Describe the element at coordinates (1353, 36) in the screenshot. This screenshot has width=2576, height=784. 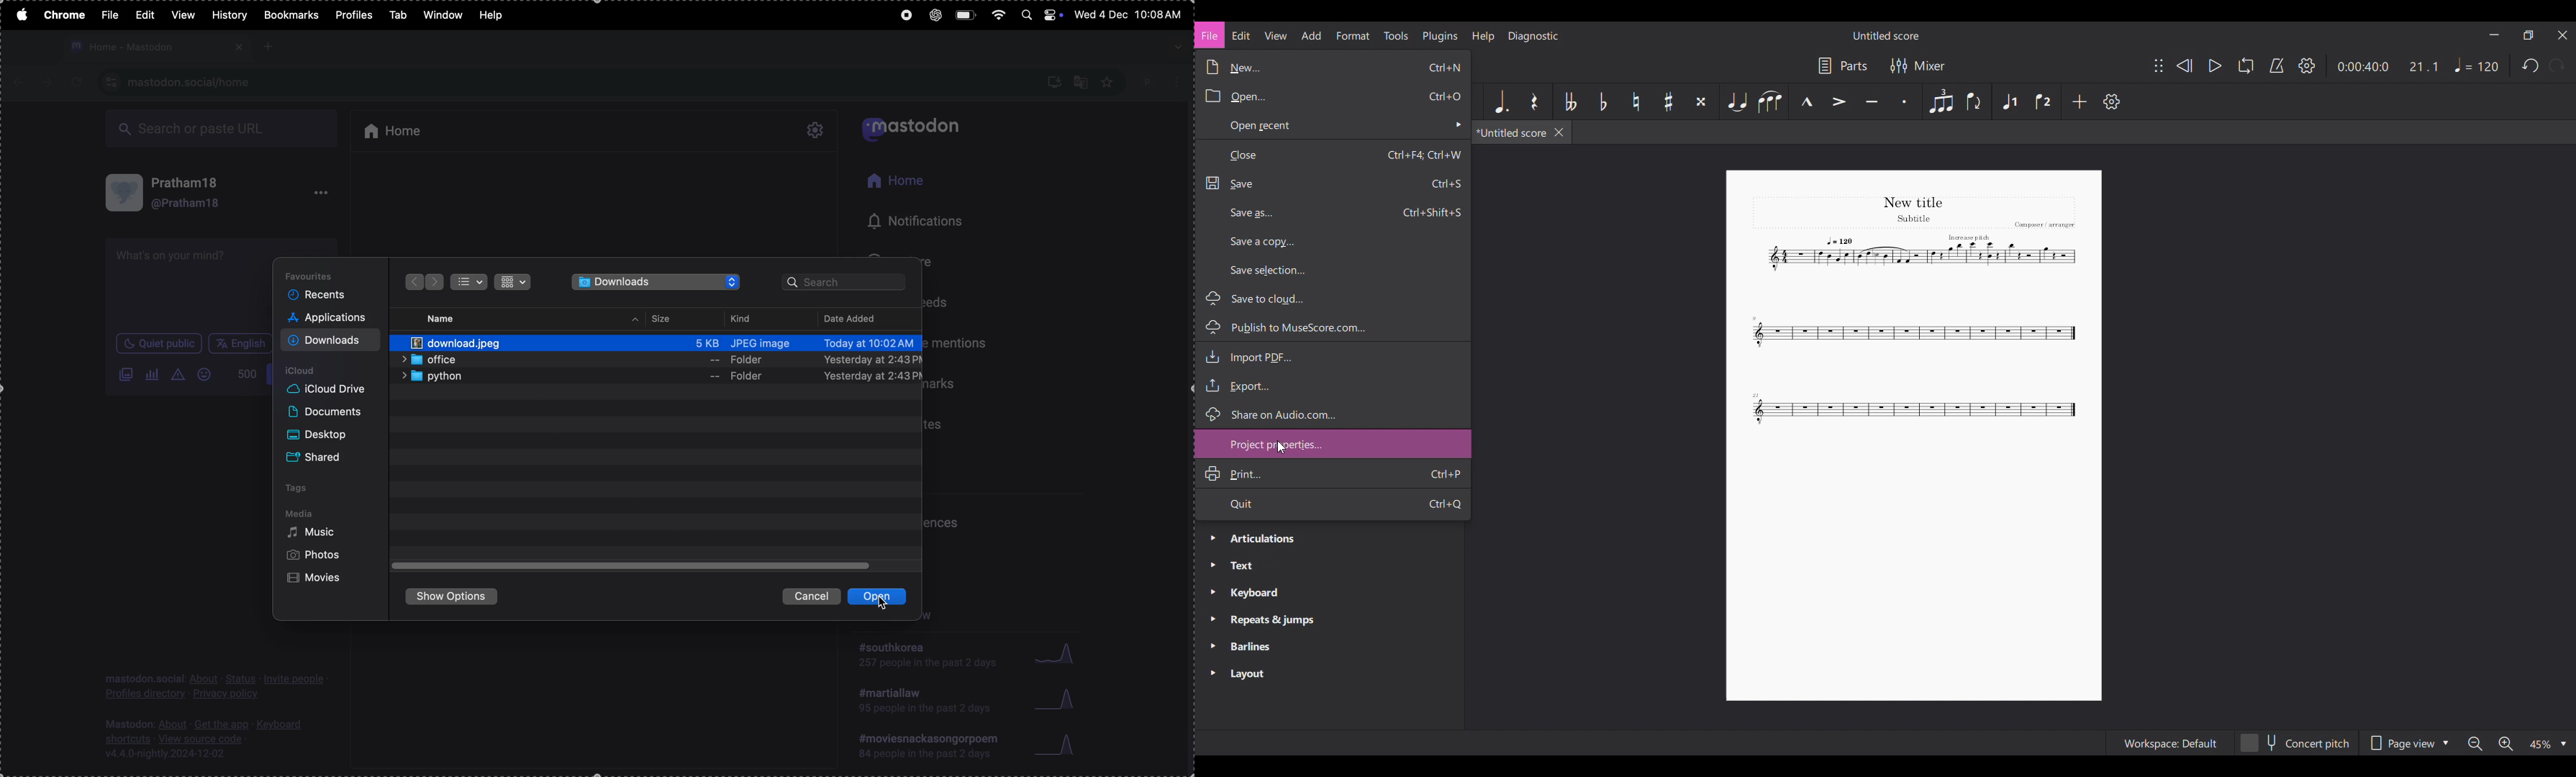
I see `Format menu ` at that location.